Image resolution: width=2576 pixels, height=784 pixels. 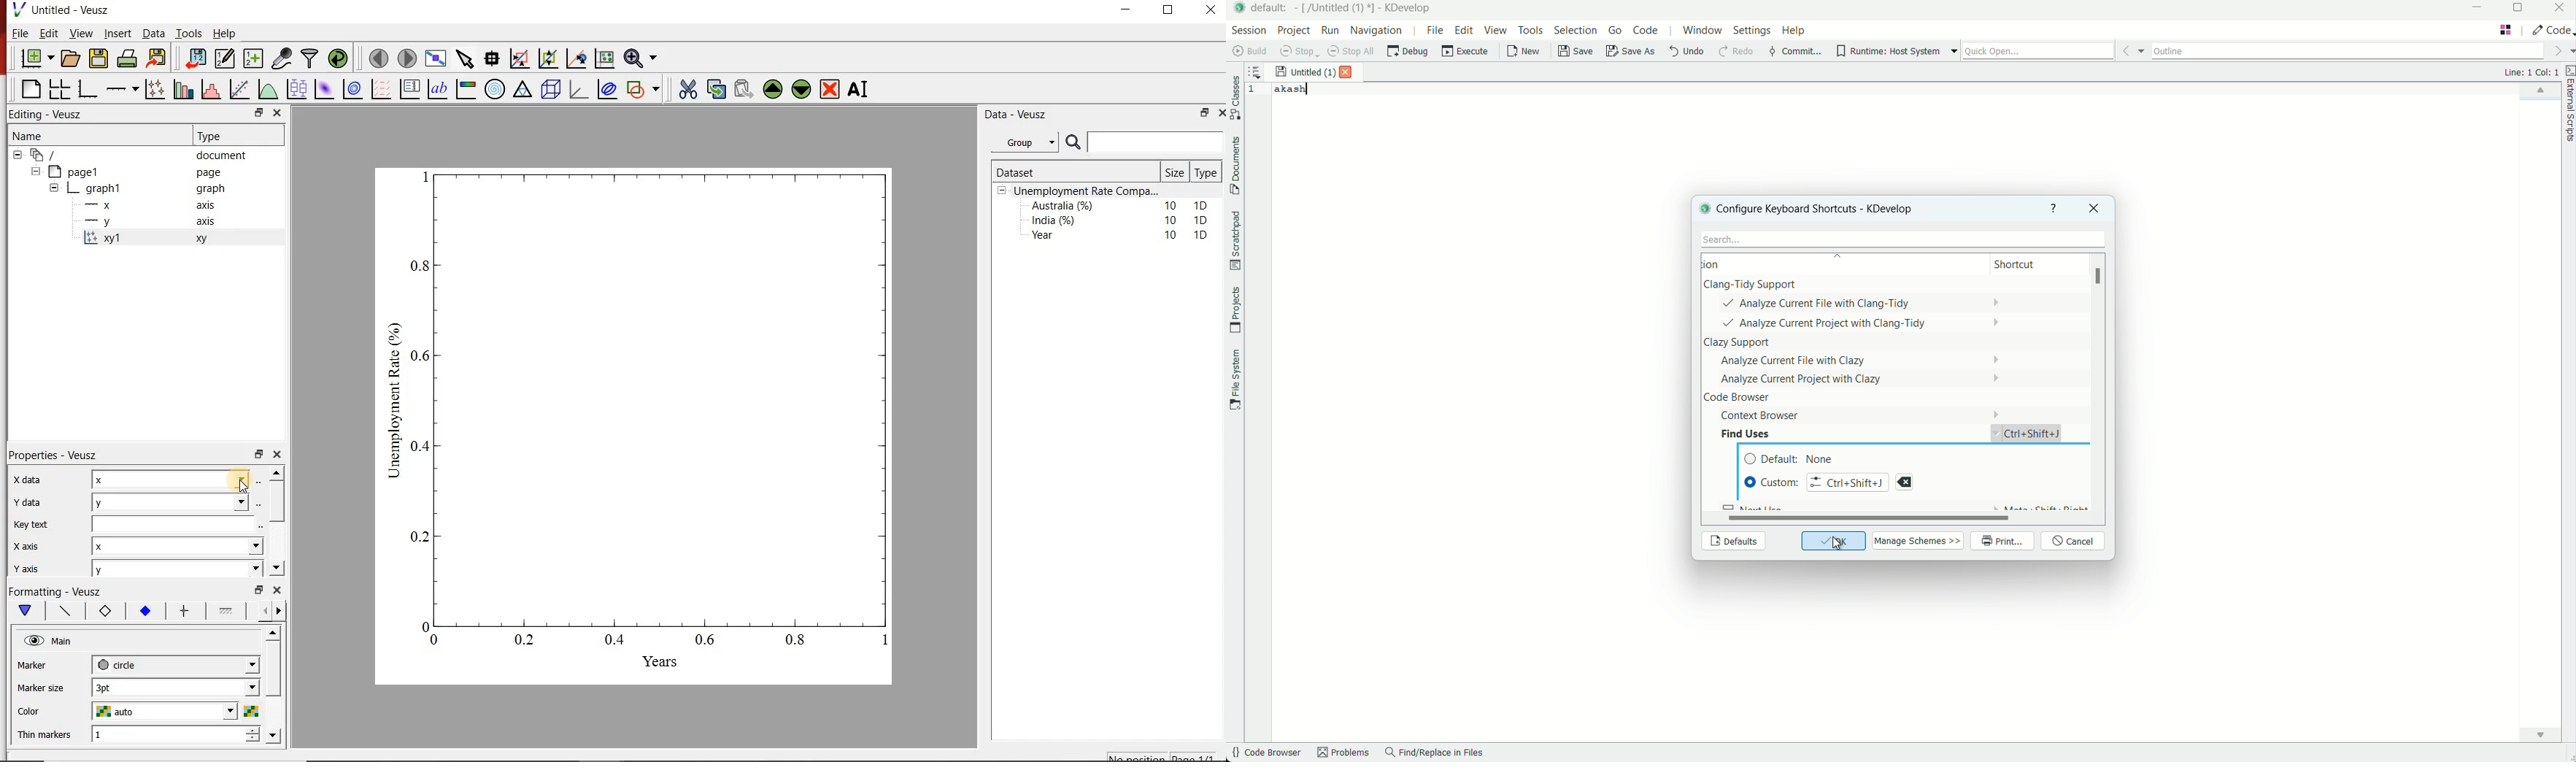 What do you see at coordinates (800, 89) in the screenshot?
I see `move the widgets down` at bounding box center [800, 89].